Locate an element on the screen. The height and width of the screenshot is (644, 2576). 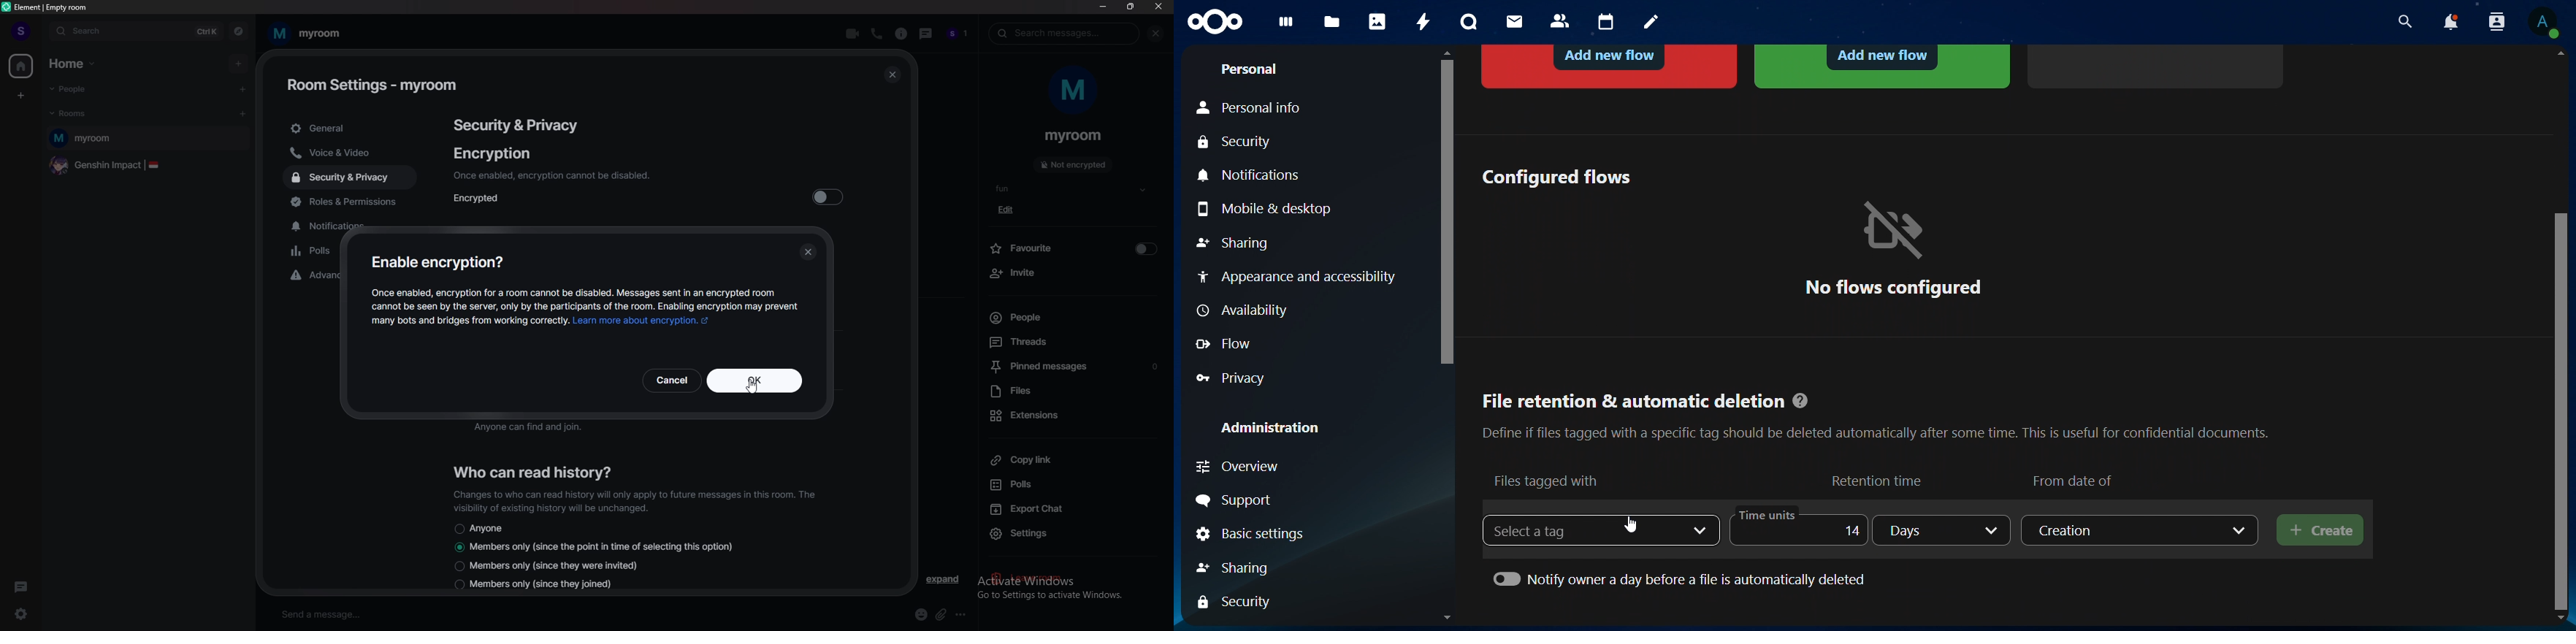
Members only (since they were invited) is located at coordinates (545, 566).